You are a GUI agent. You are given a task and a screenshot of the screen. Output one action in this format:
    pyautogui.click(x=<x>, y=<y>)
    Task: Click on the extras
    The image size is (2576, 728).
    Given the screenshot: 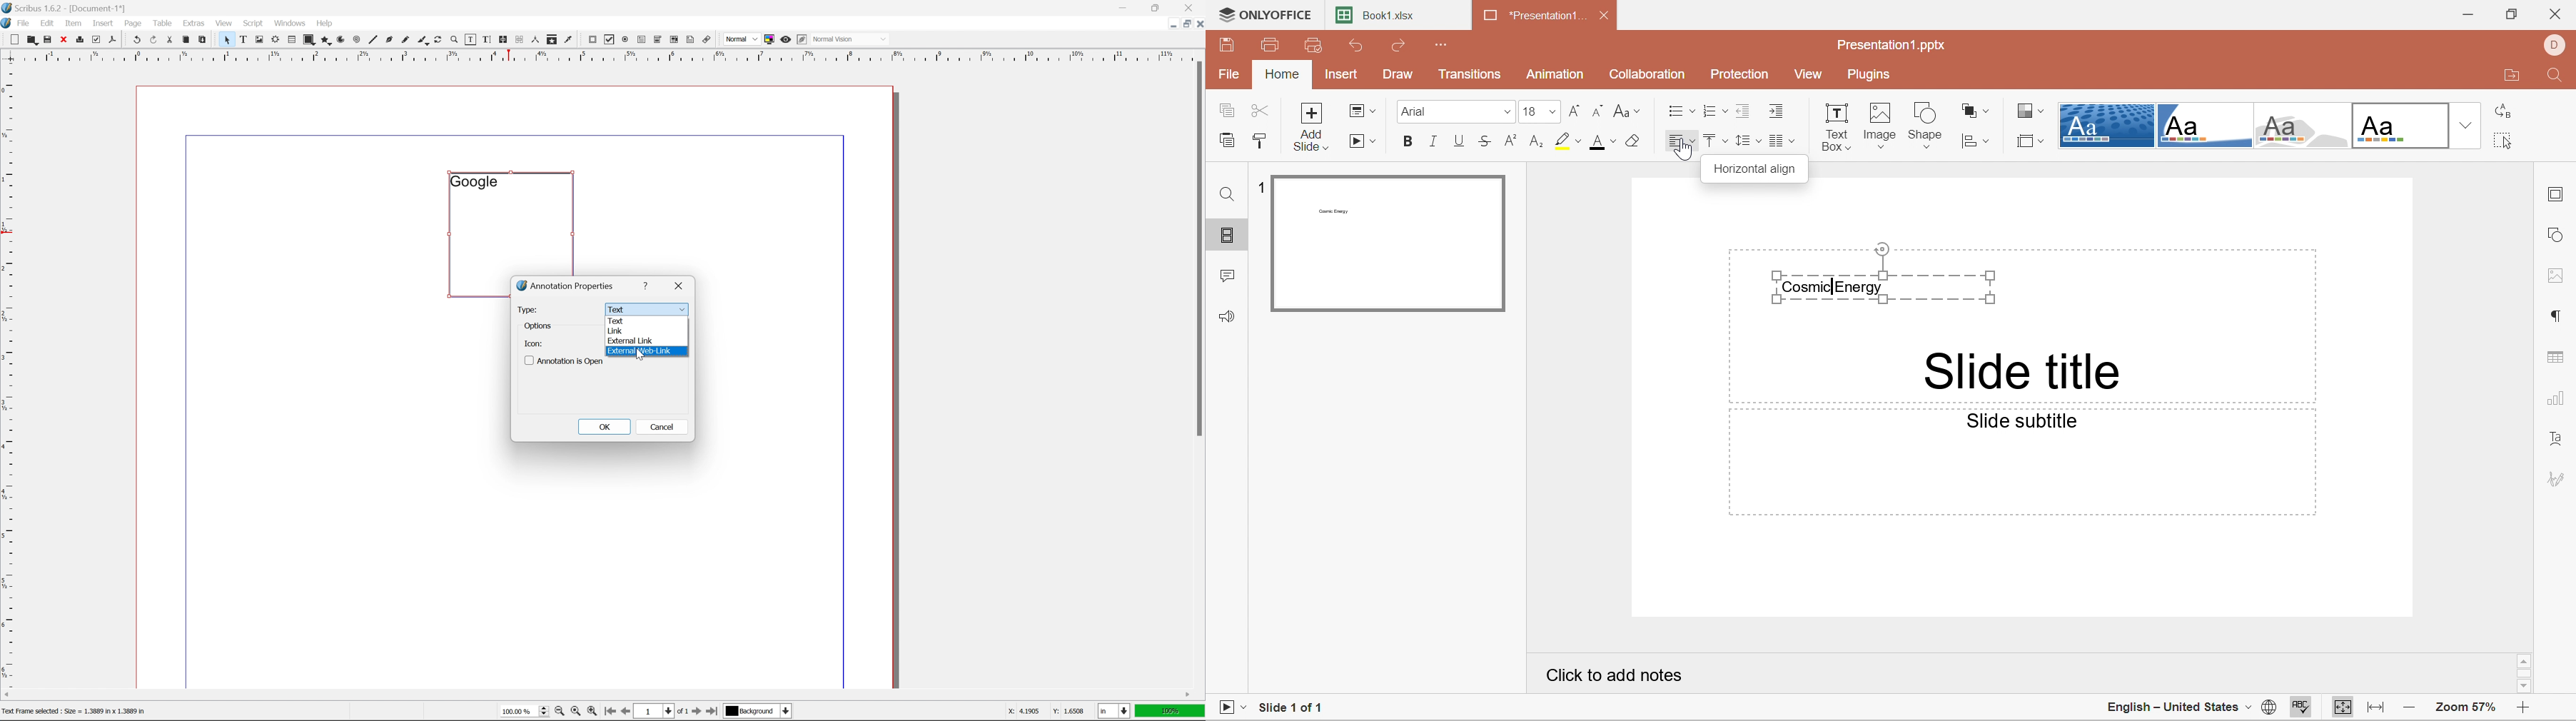 What is the action you would take?
    pyautogui.click(x=196, y=23)
    